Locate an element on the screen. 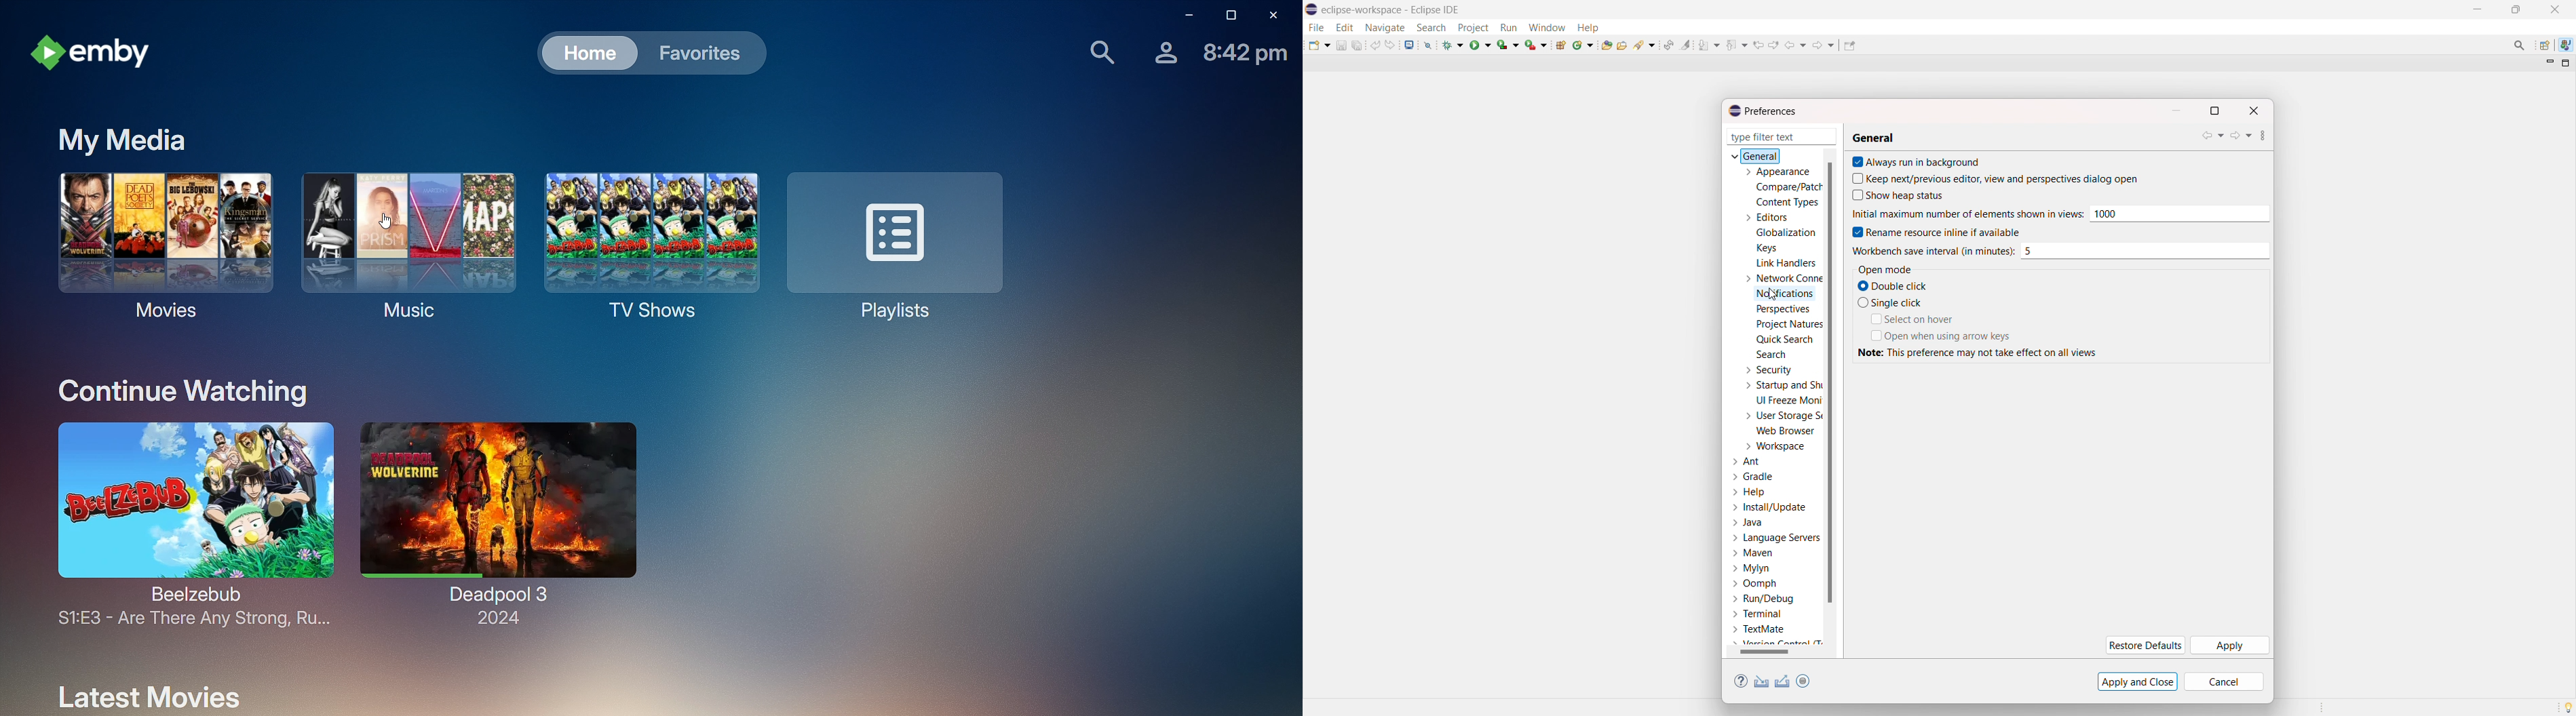 This screenshot has height=728, width=2576. open task is located at coordinates (1624, 44).